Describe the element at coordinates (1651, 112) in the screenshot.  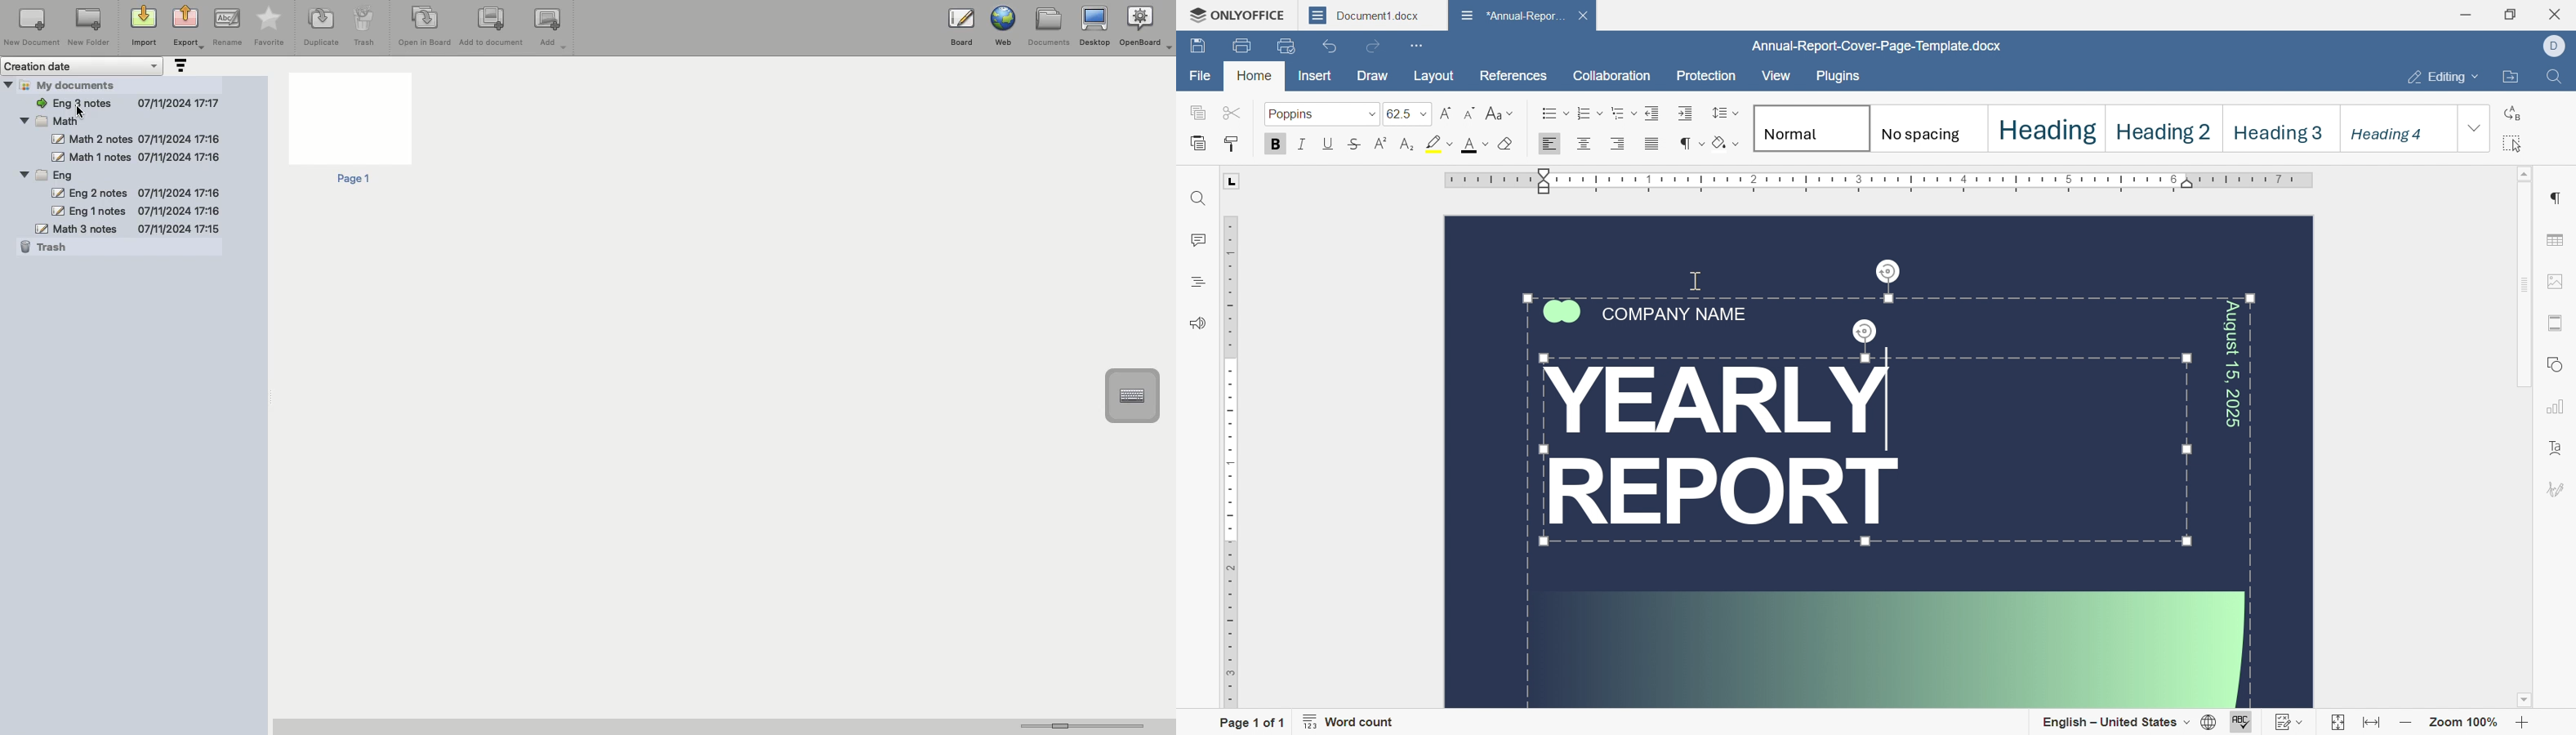
I see `decrease indent` at that location.